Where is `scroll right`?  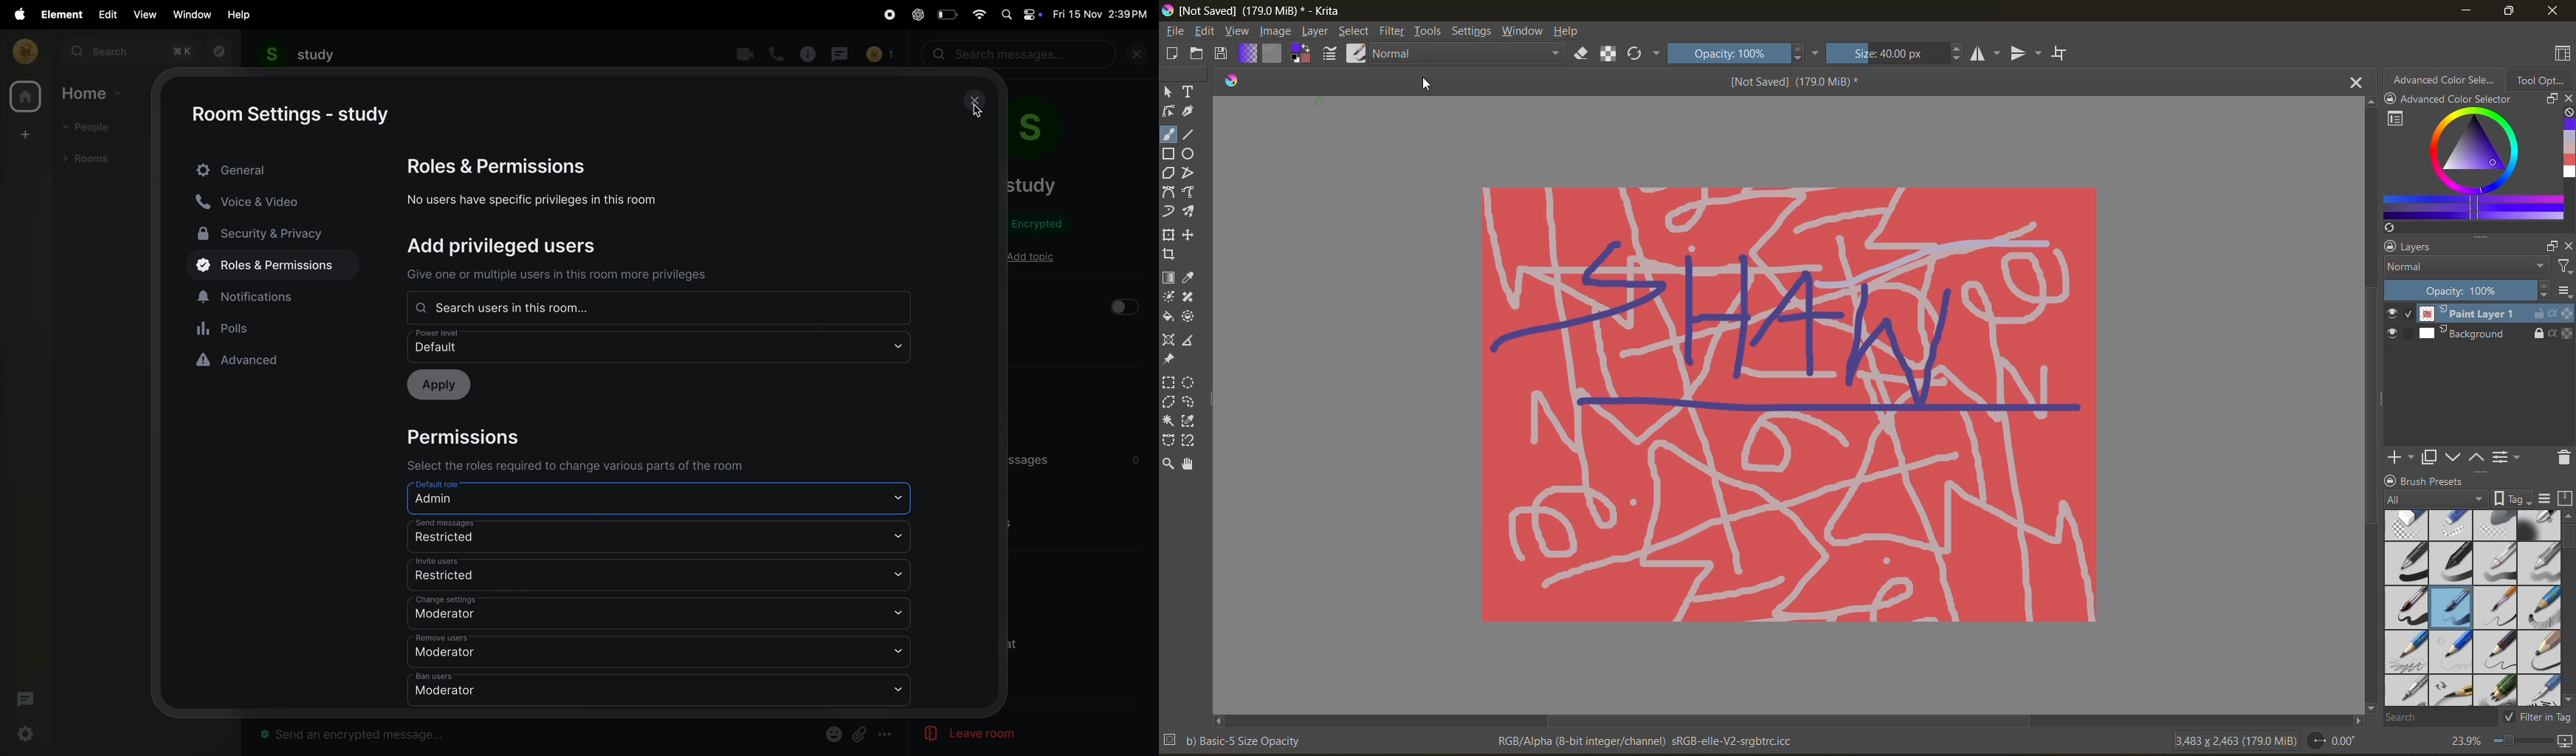
scroll right is located at coordinates (2354, 717).